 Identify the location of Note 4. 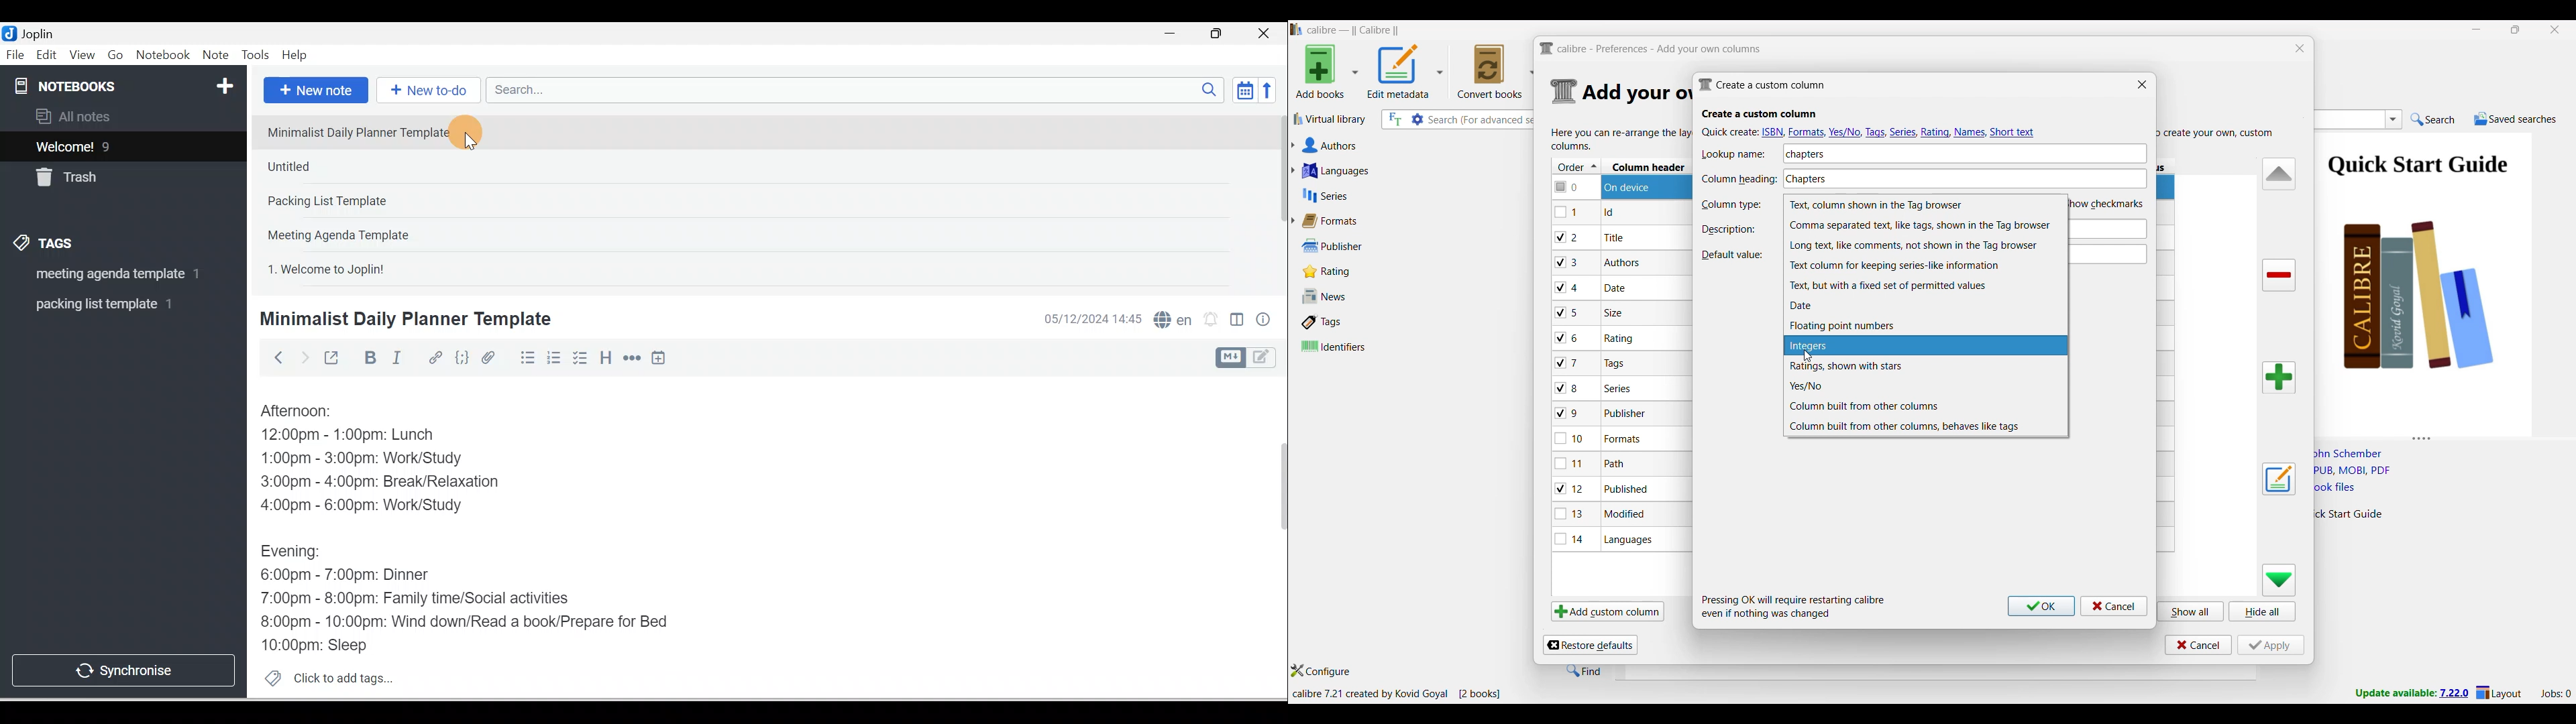
(357, 232).